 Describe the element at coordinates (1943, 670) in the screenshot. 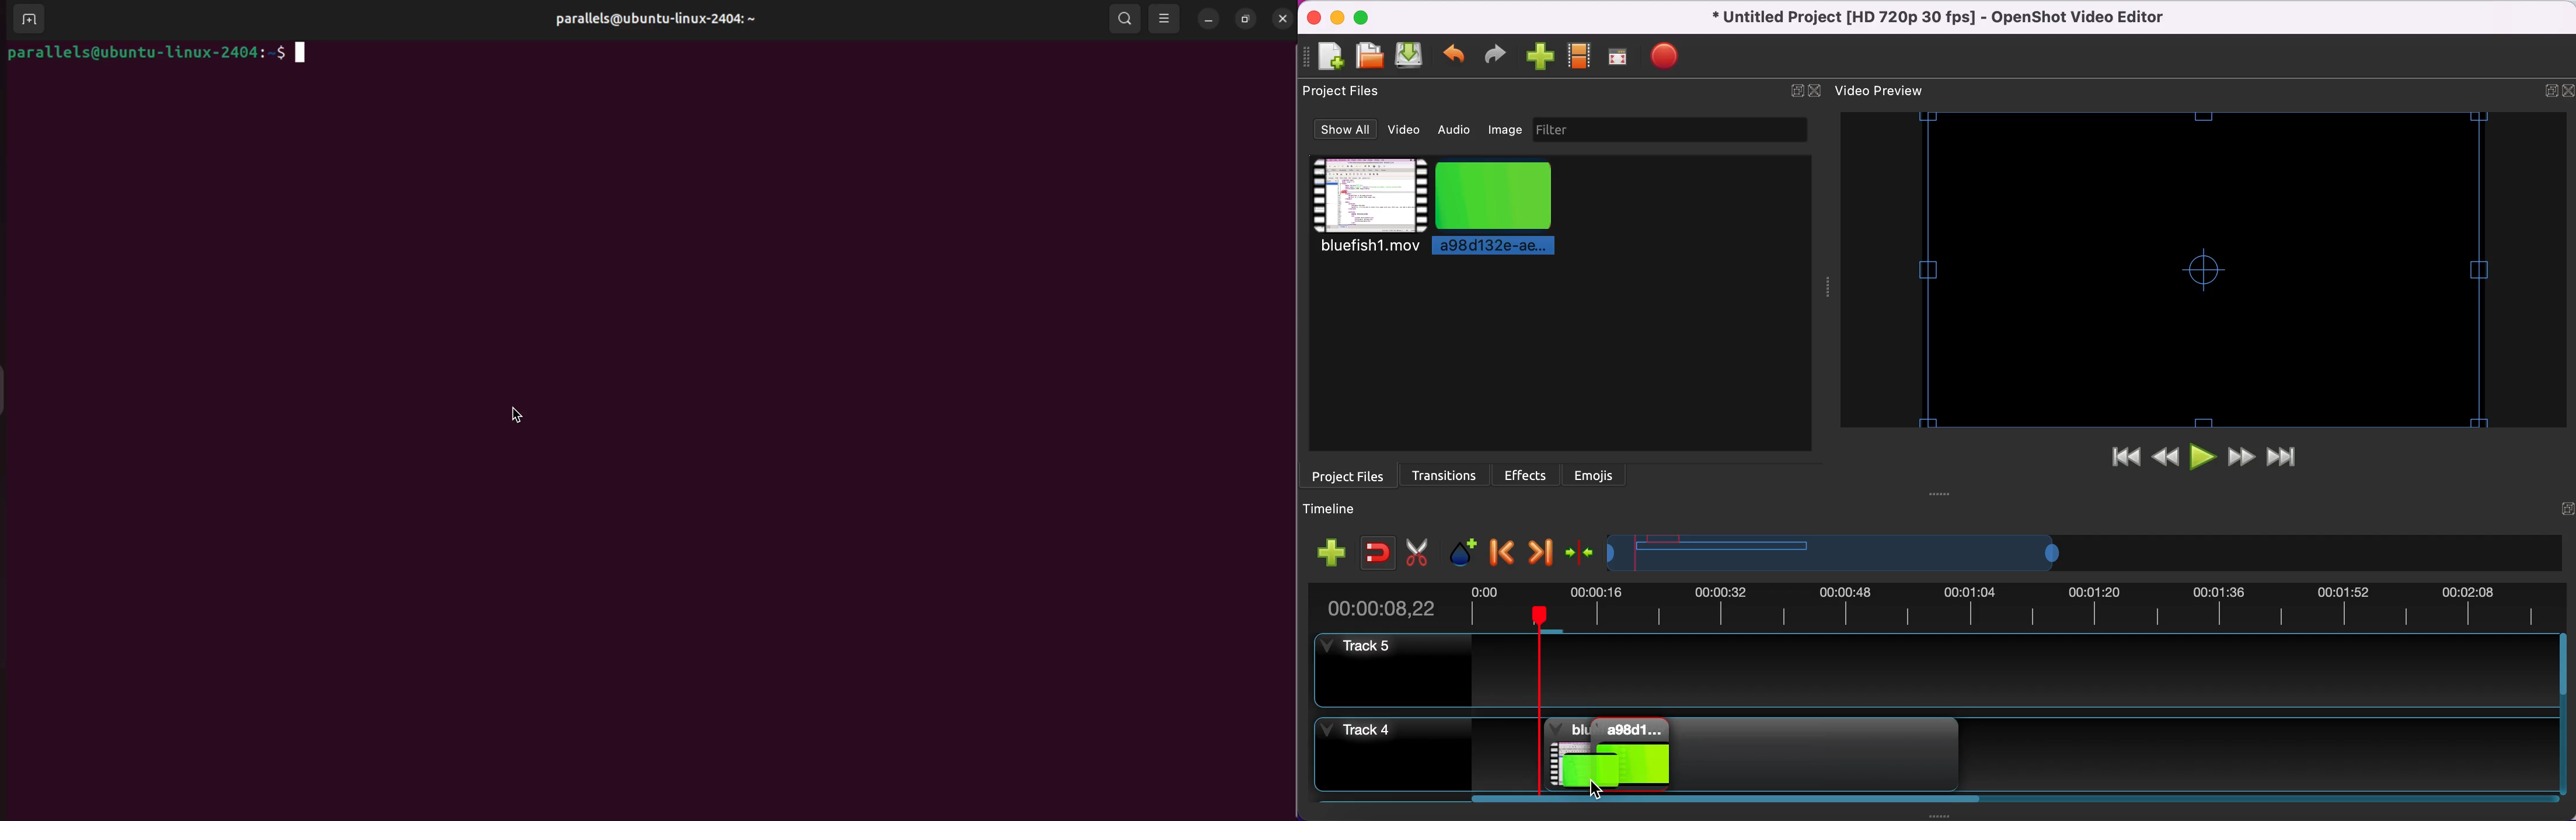

I see `track 5` at that location.